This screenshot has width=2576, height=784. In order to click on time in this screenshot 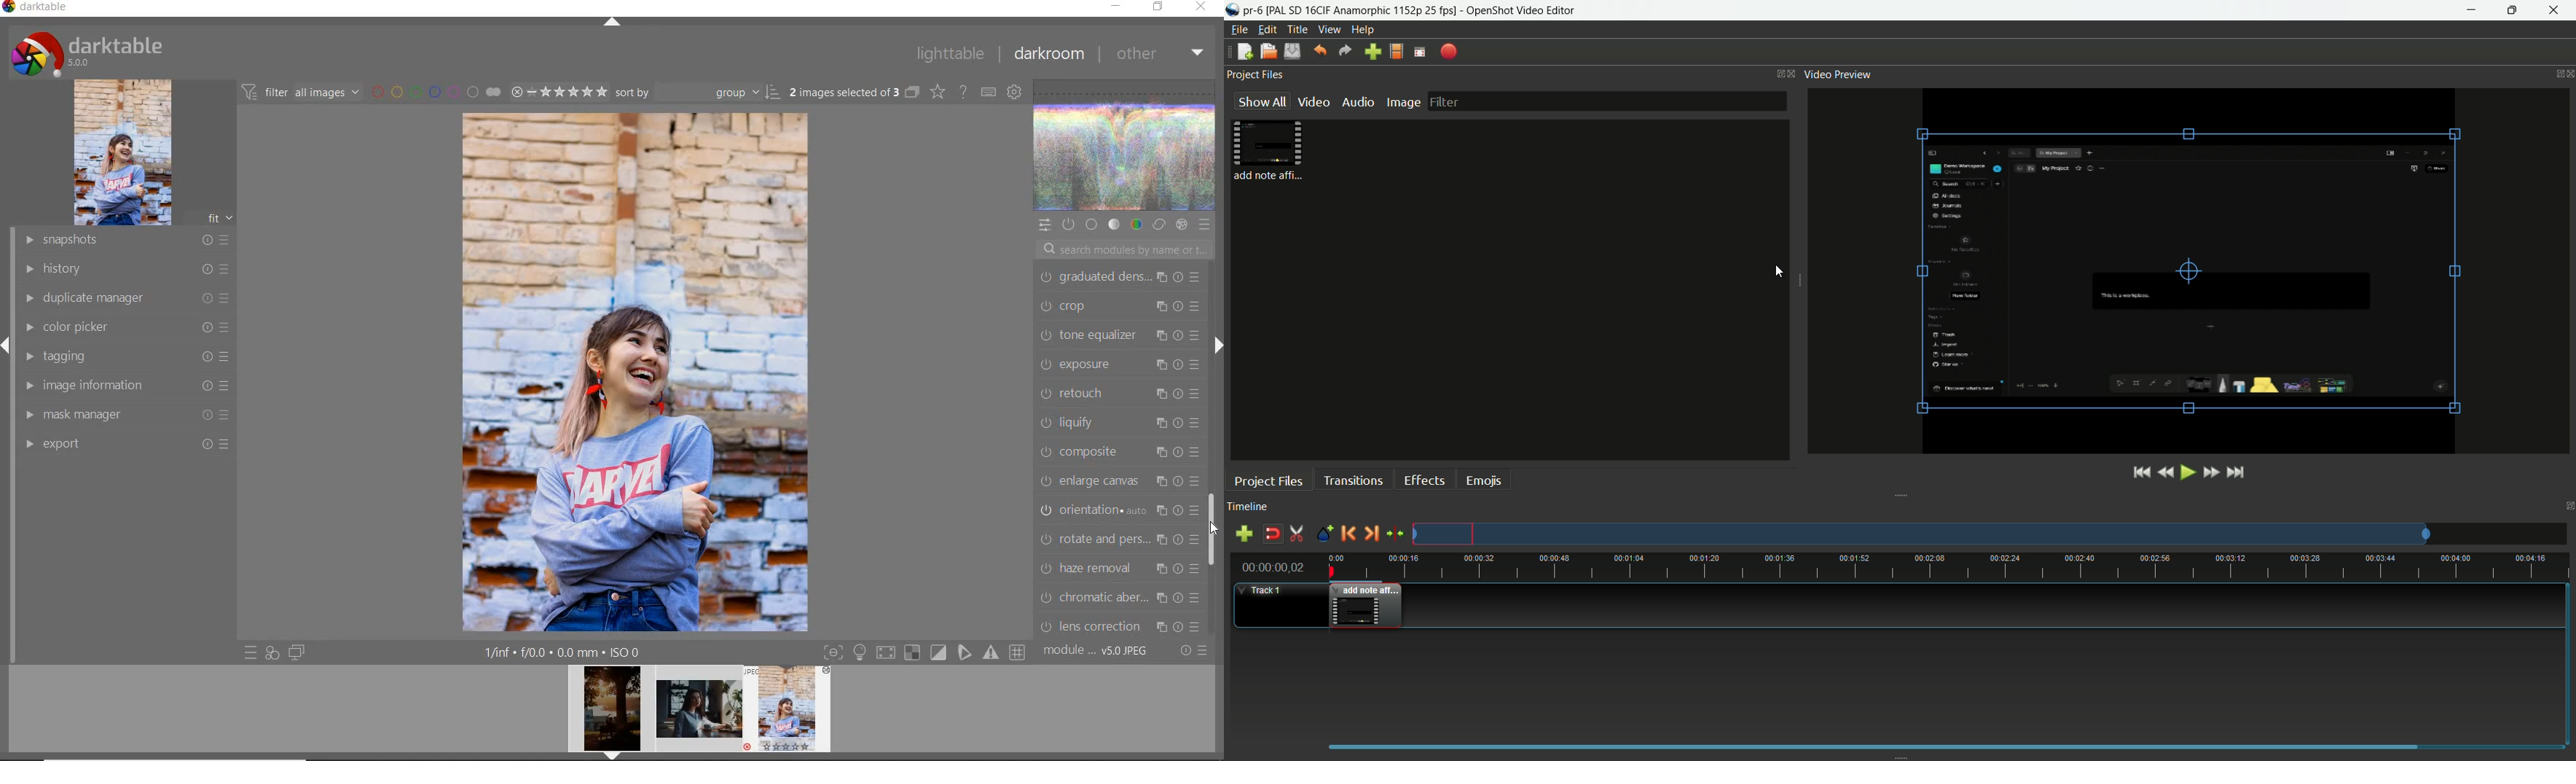, I will do `click(1948, 565)`.